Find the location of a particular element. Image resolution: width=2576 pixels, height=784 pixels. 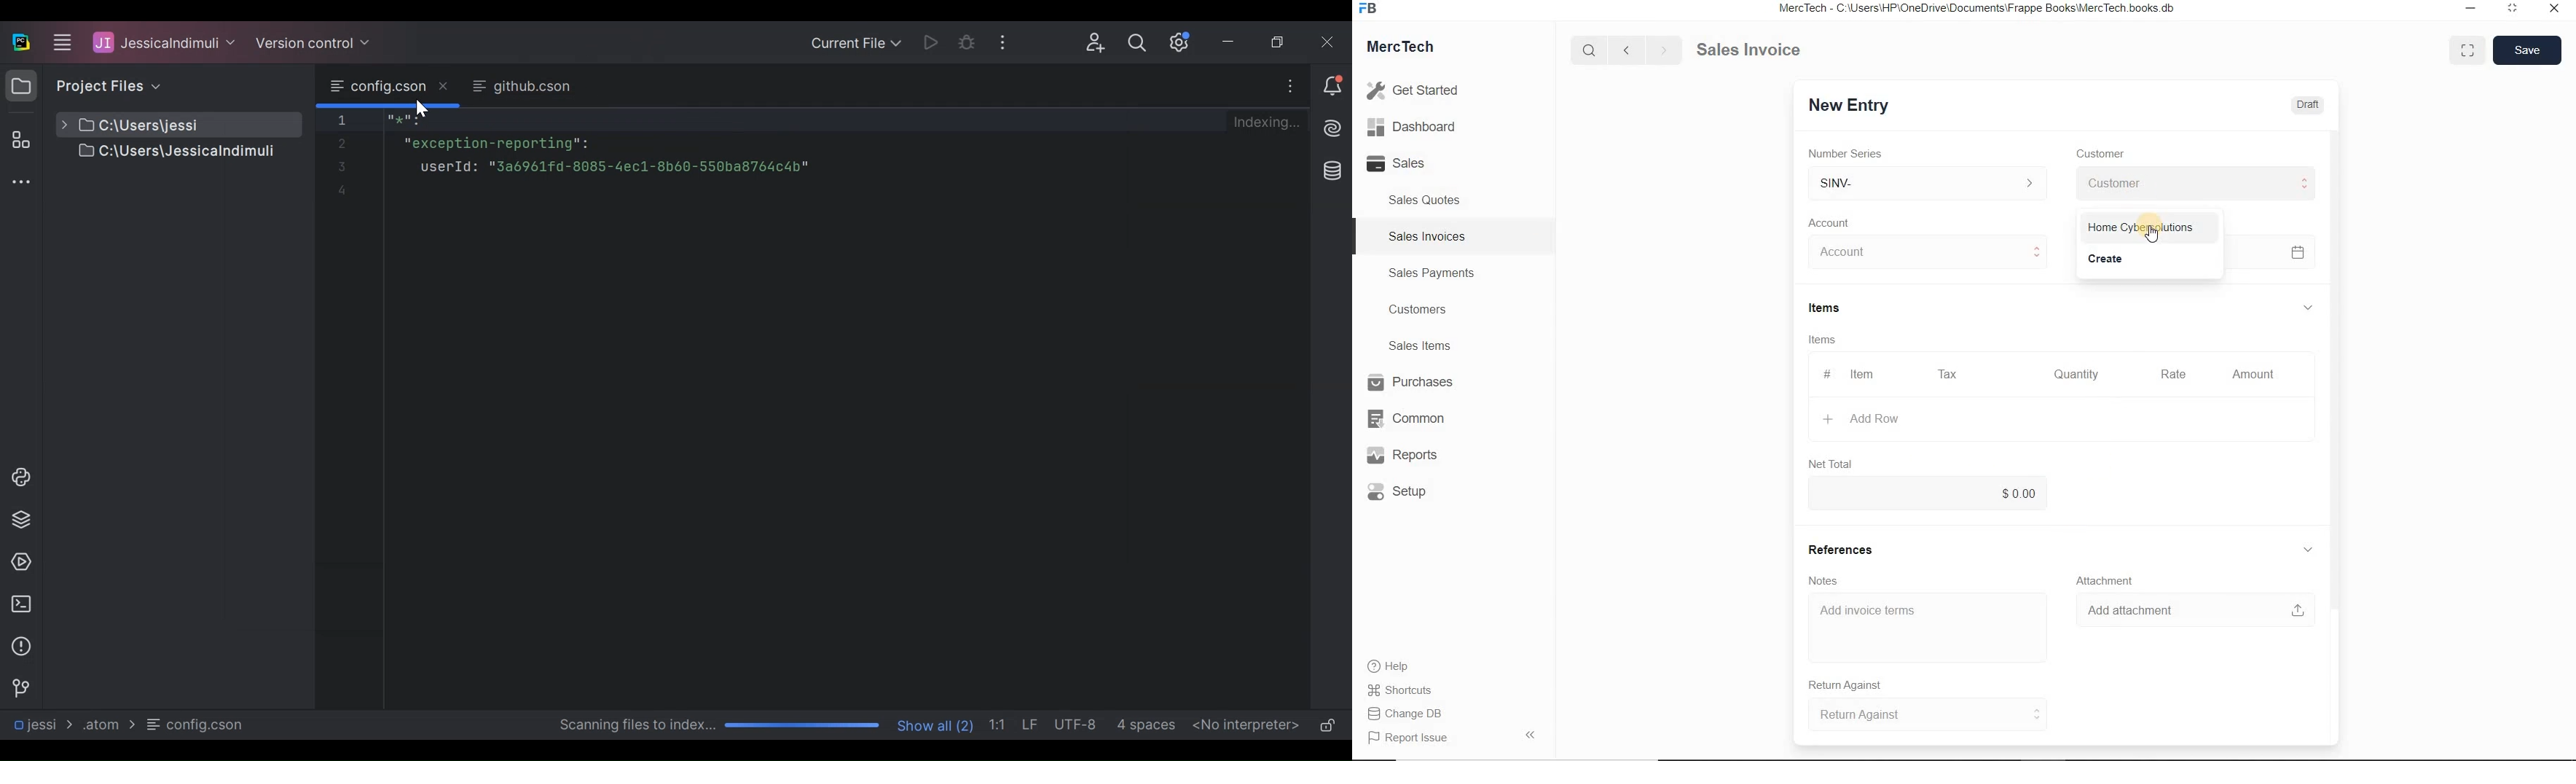

Account is located at coordinates (1832, 223).